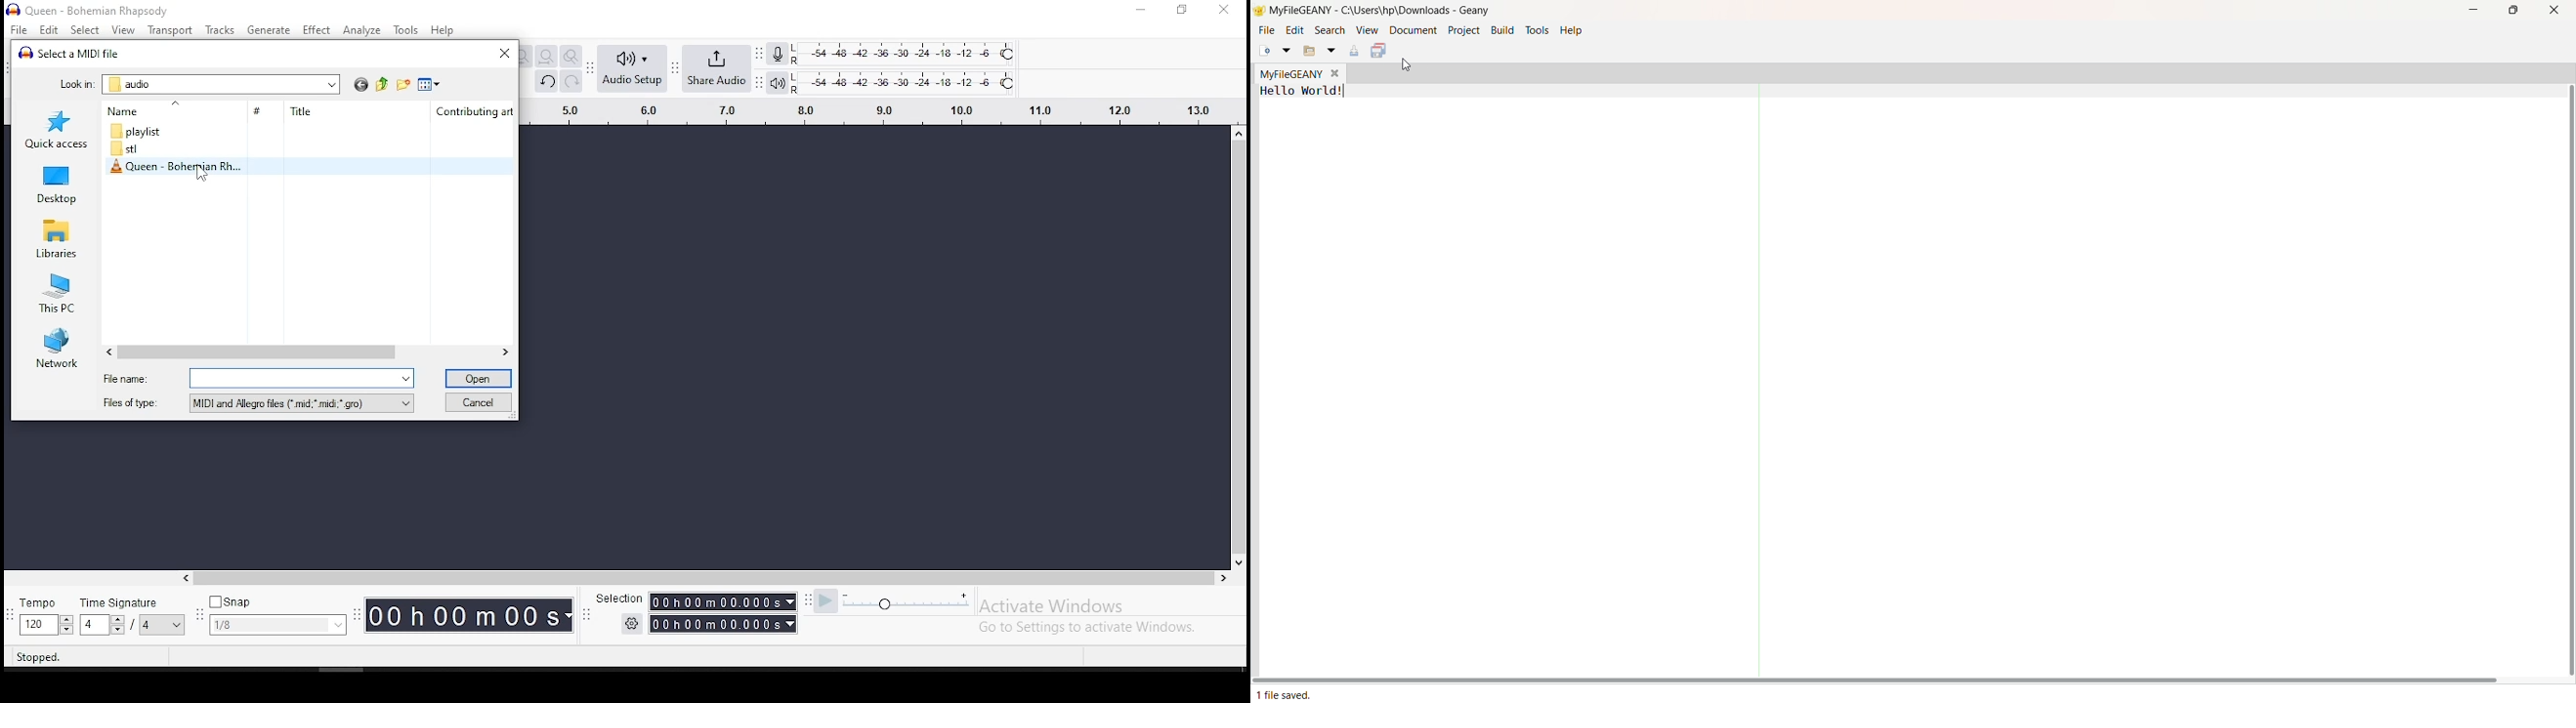  What do you see at coordinates (307, 352) in the screenshot?
I see `scroll bar` at bounding box center [307, 352].